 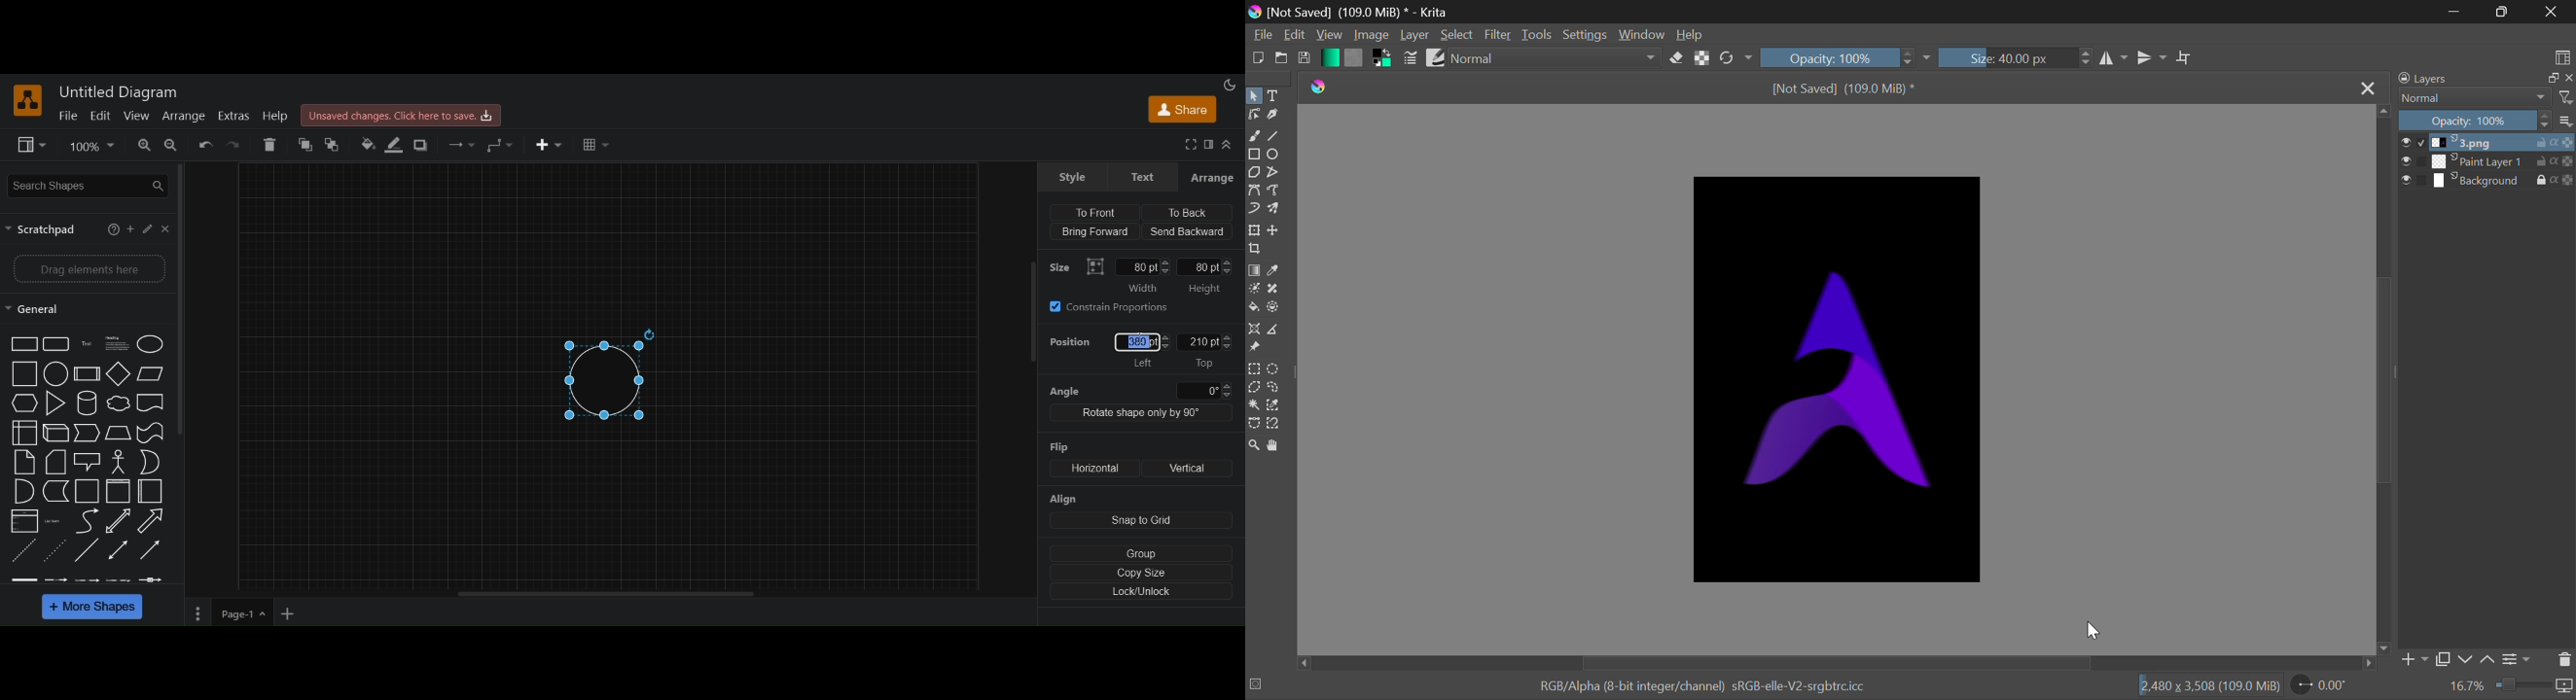 I want to click on New, so click(x=1257, y=59).